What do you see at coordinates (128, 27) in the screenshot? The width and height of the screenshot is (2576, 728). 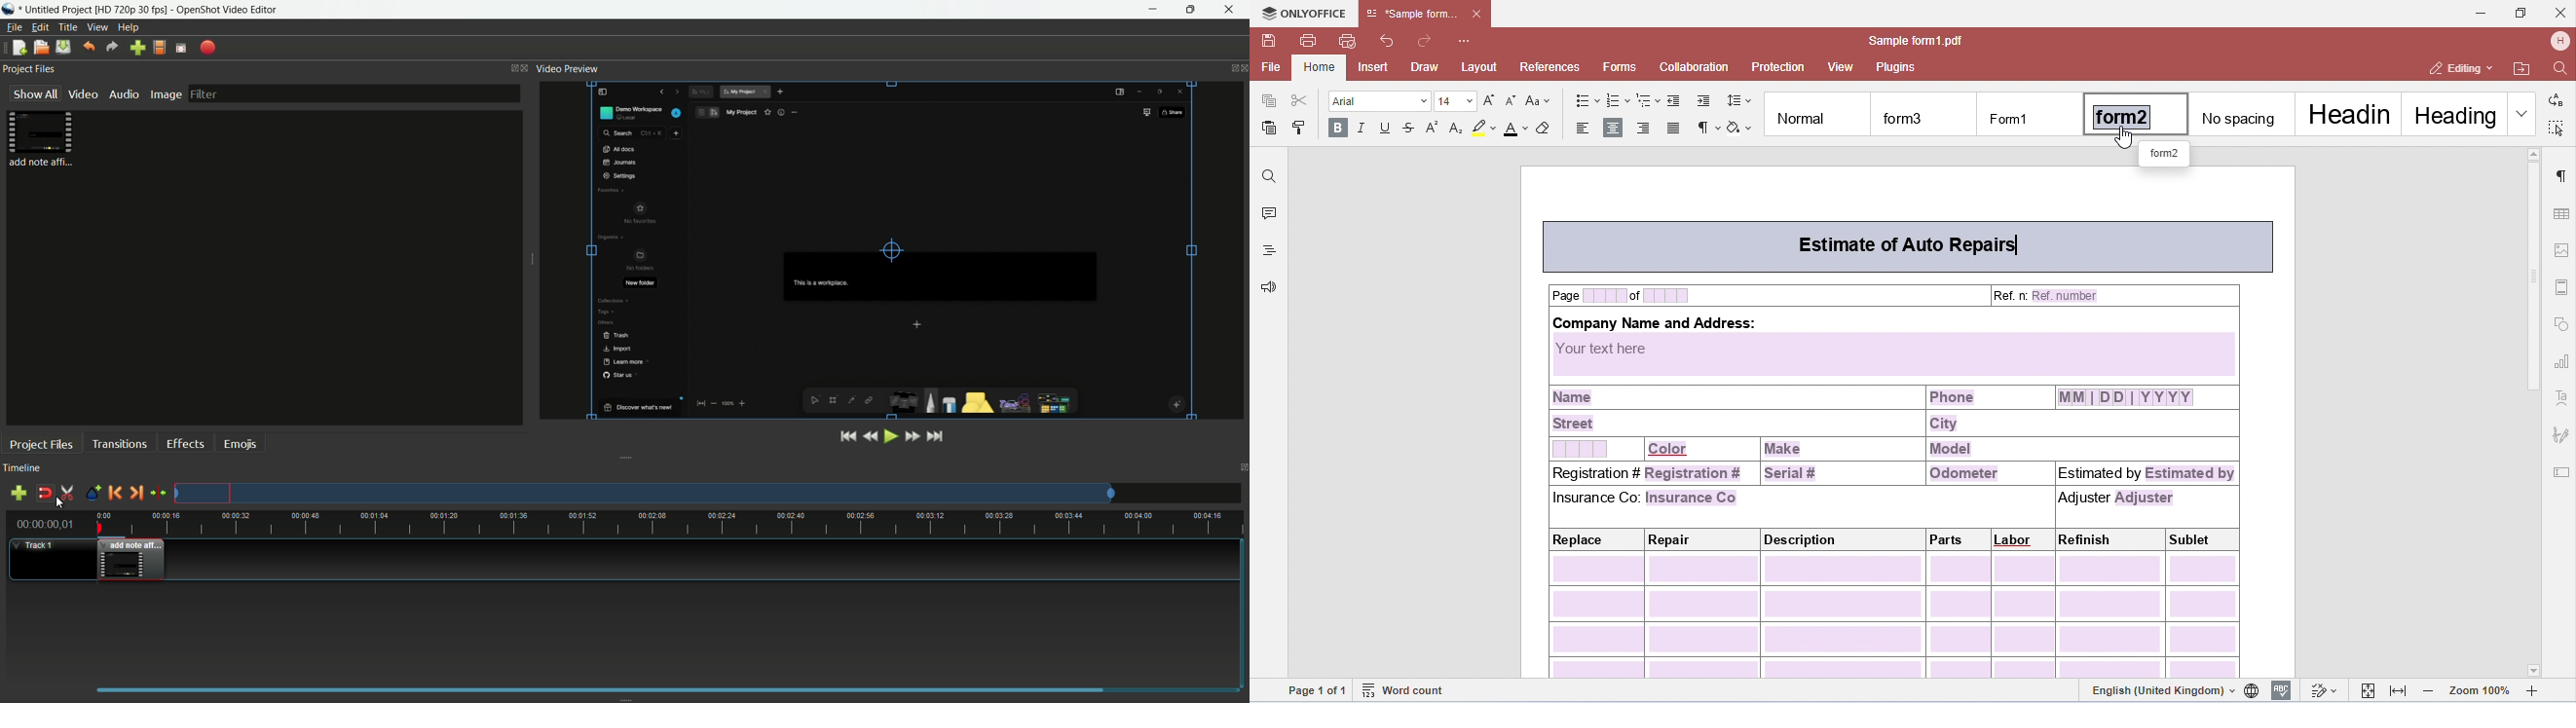 I see `help menu` at bounding box center [128, 27].